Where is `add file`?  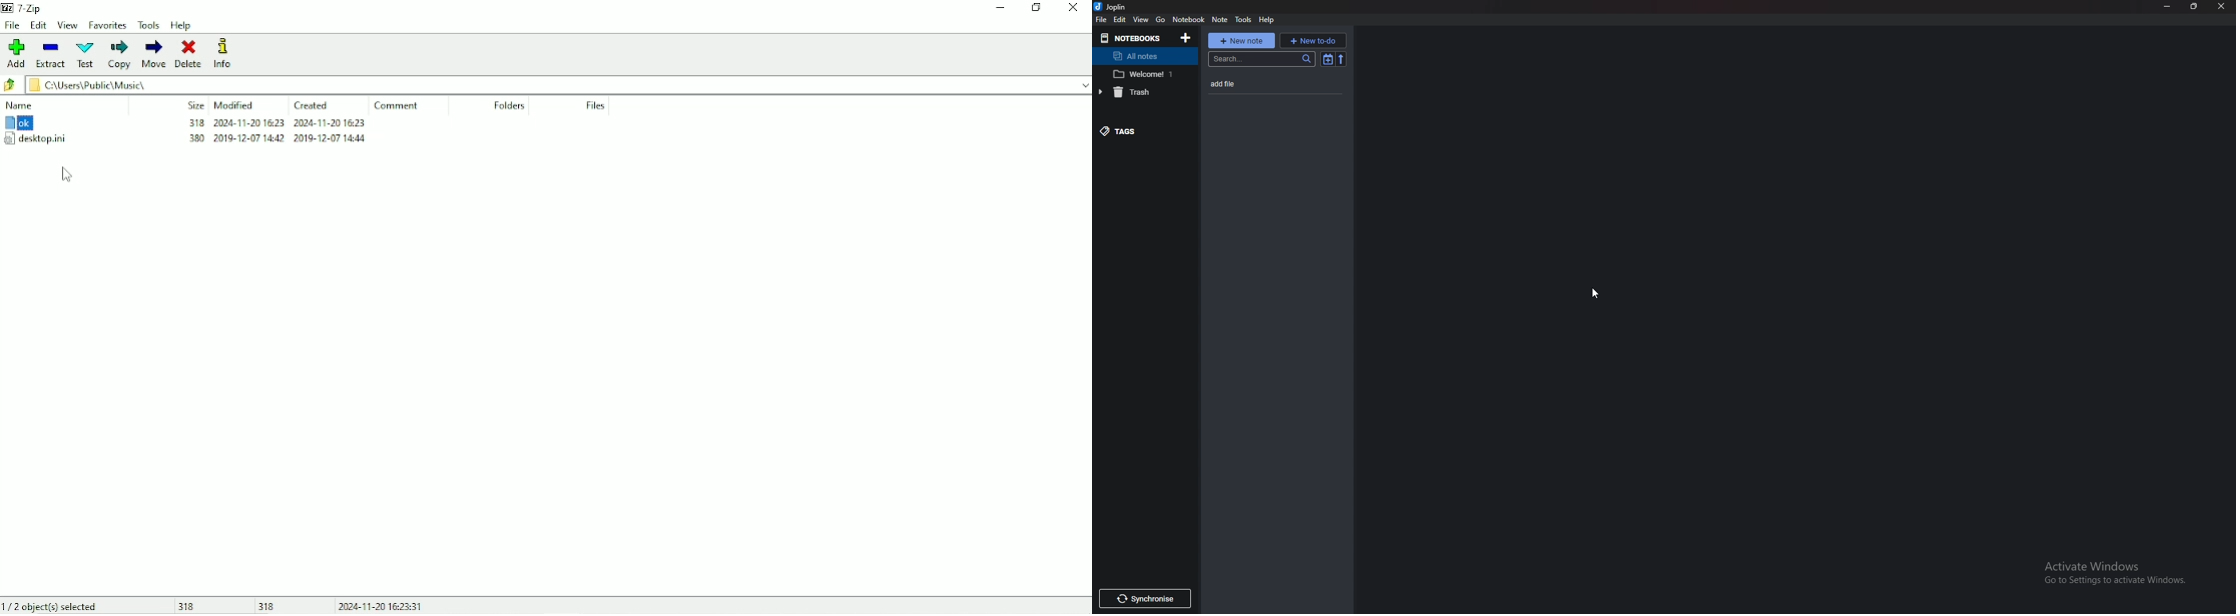 add file is located at coordinates (1258, 82).